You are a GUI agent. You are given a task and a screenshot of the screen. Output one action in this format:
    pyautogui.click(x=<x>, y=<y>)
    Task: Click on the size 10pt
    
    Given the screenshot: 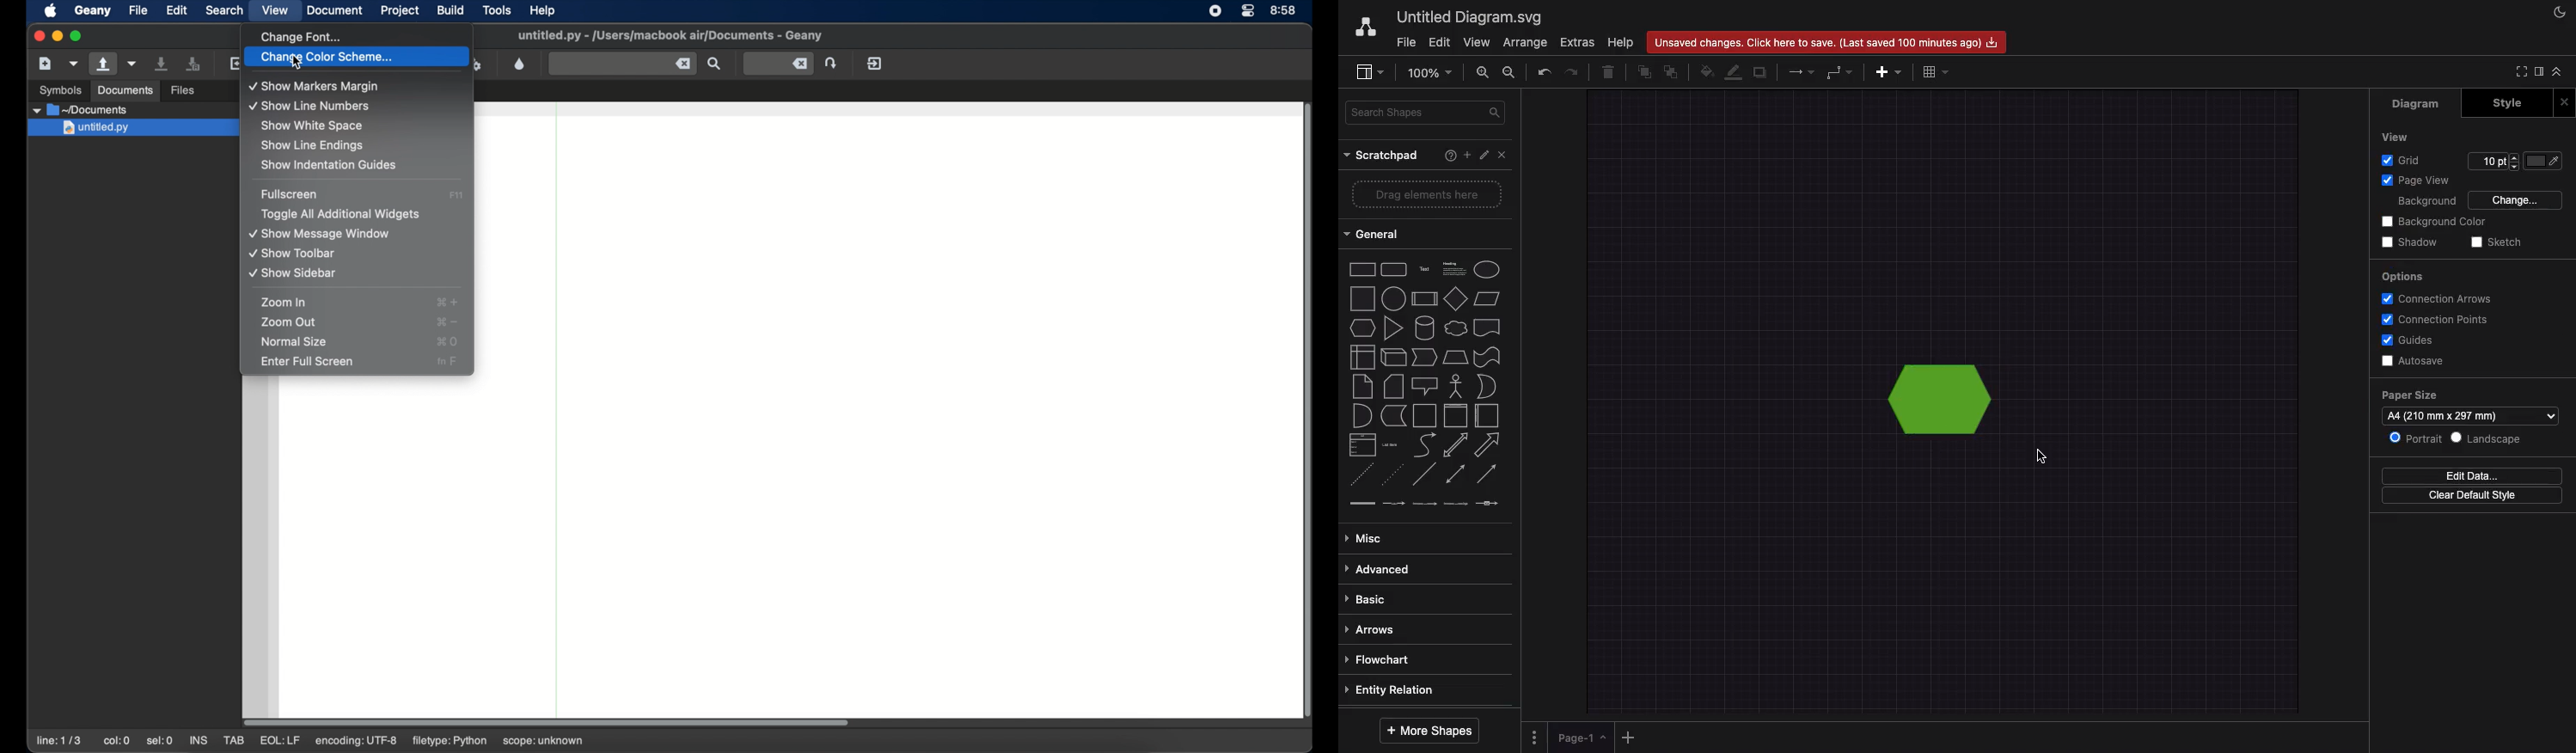 What is the action you would take?
    pyautogui.click(x=2493, y=160)
    